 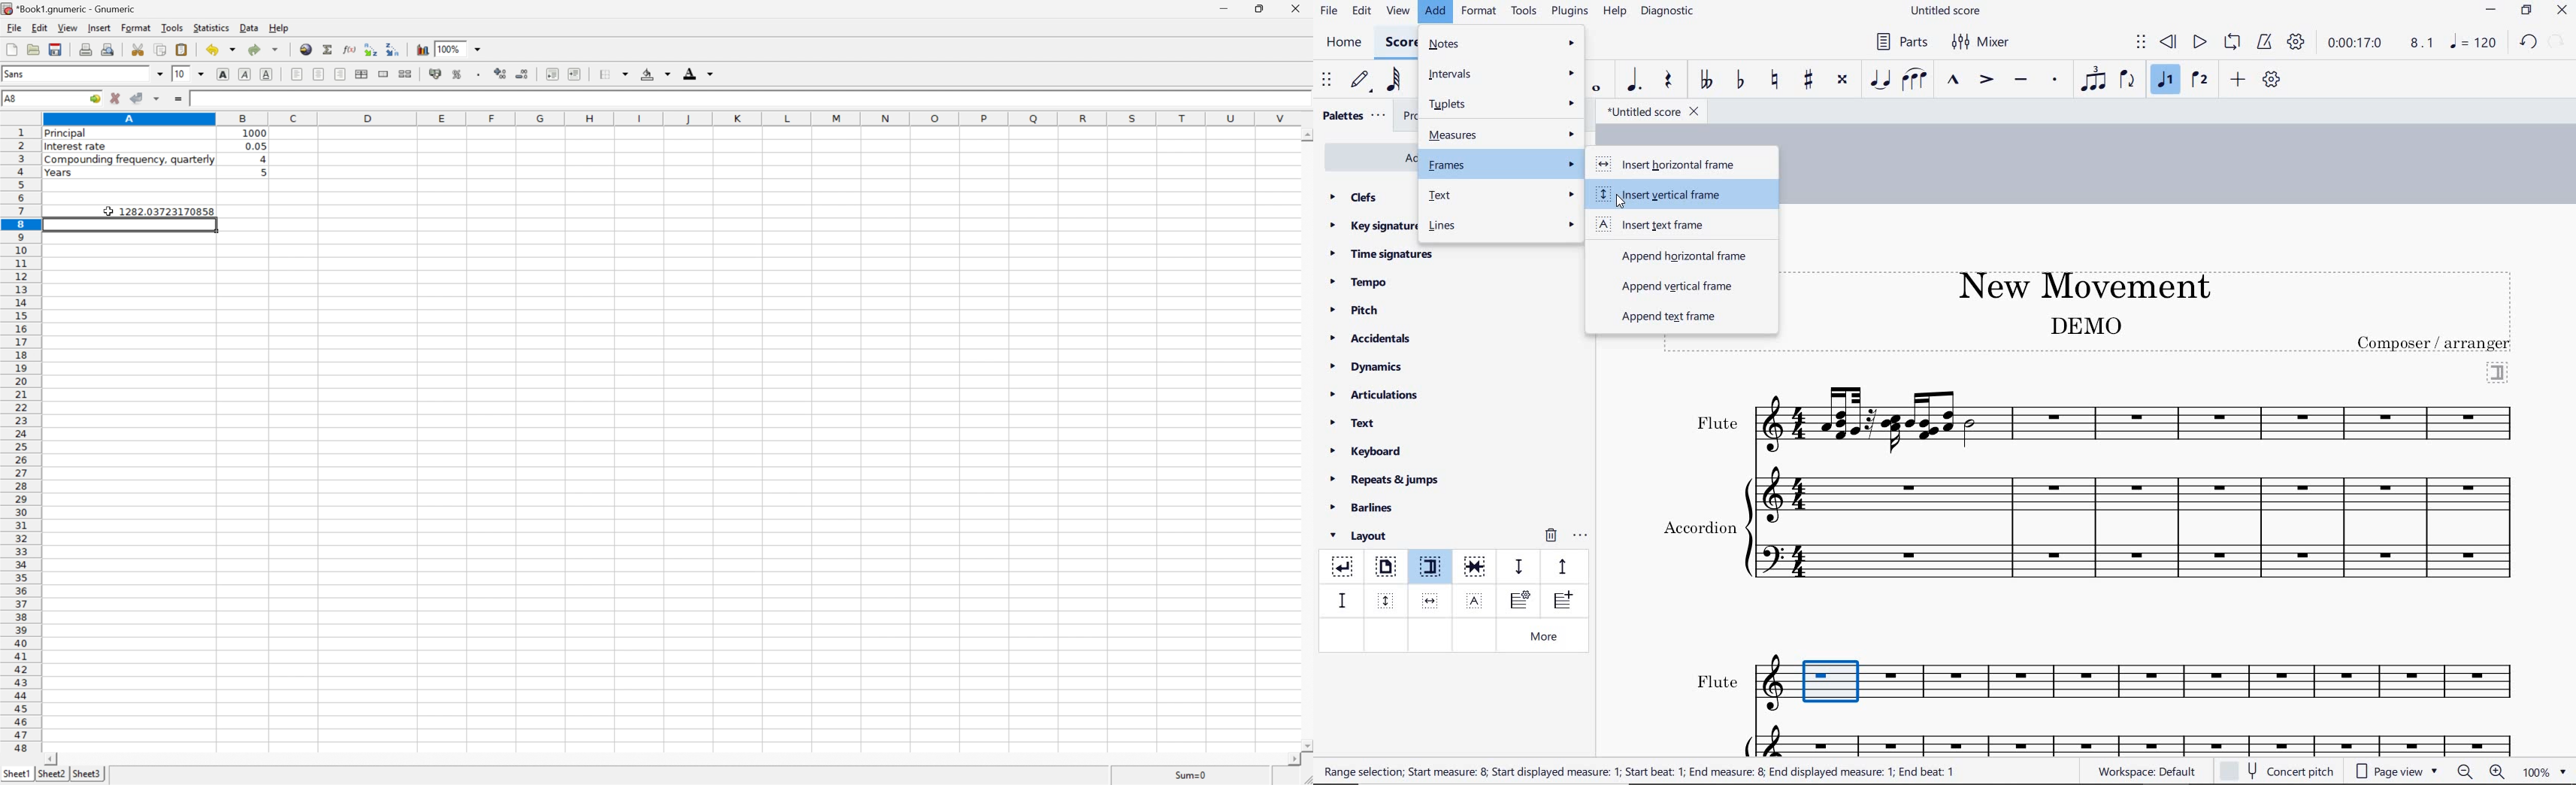 I want to click on insert vertical frame, so click(x=1672, y=195).